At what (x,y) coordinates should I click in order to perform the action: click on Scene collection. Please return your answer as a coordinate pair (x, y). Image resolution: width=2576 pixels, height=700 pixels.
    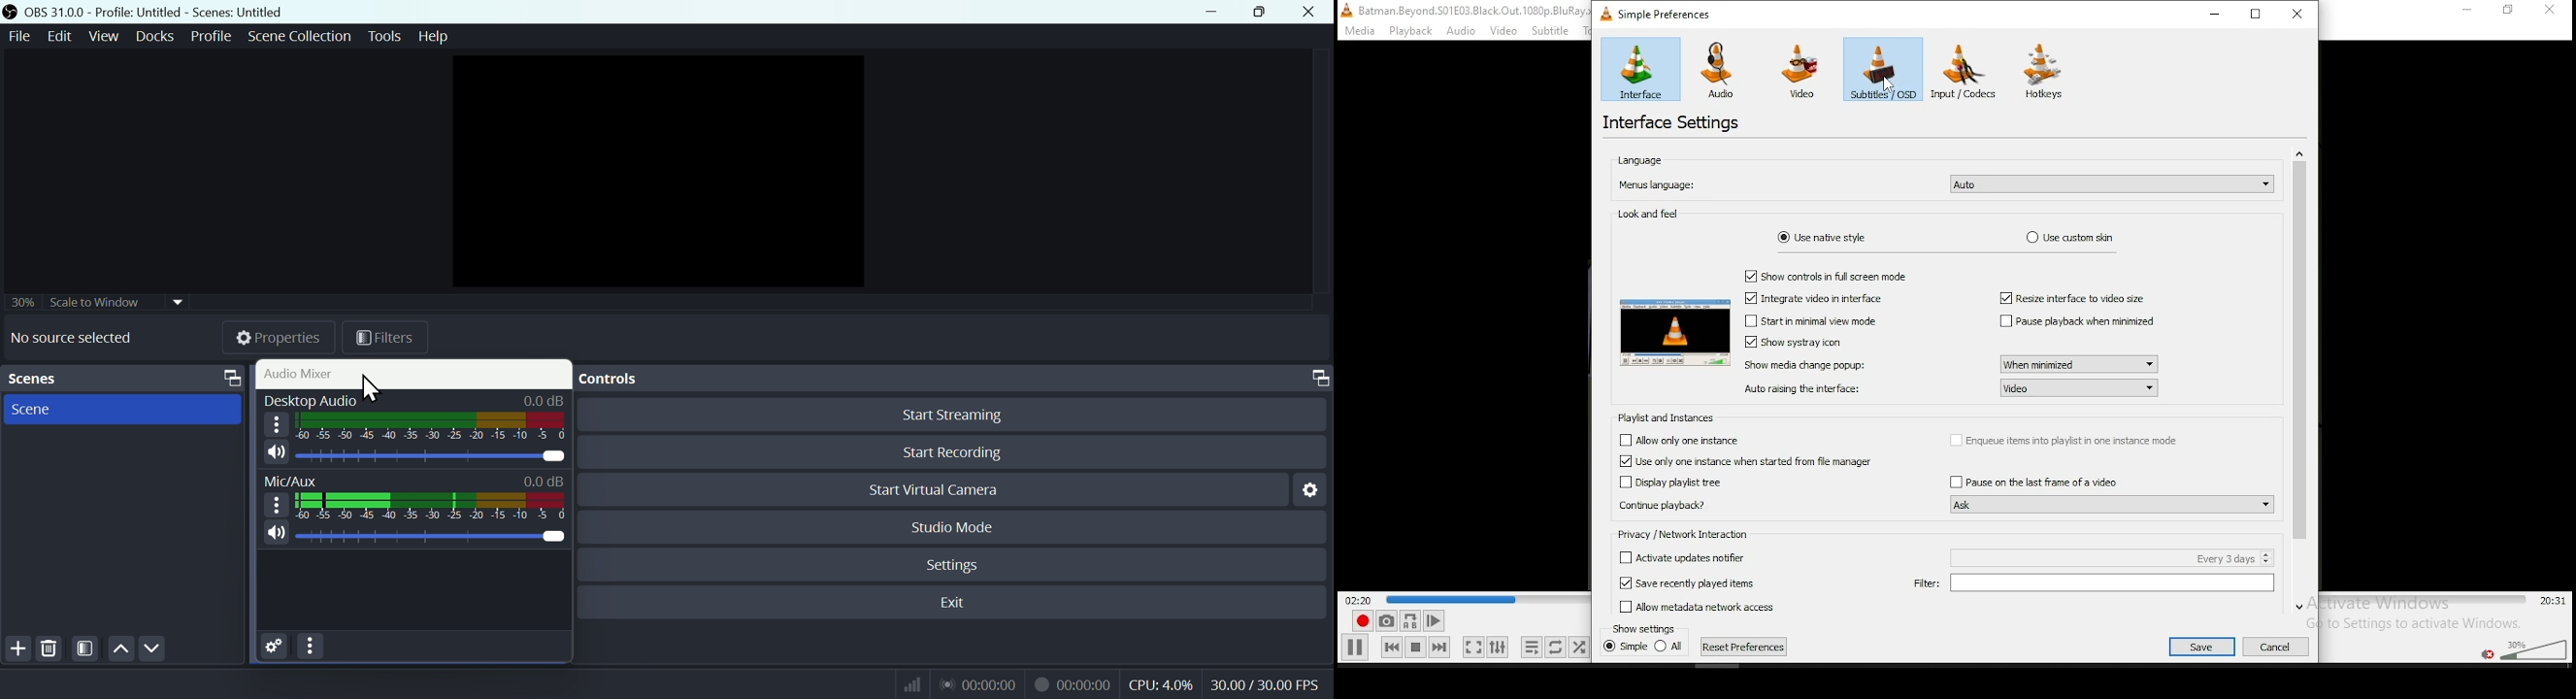
    Looking at the image, I should click on (303, 34).